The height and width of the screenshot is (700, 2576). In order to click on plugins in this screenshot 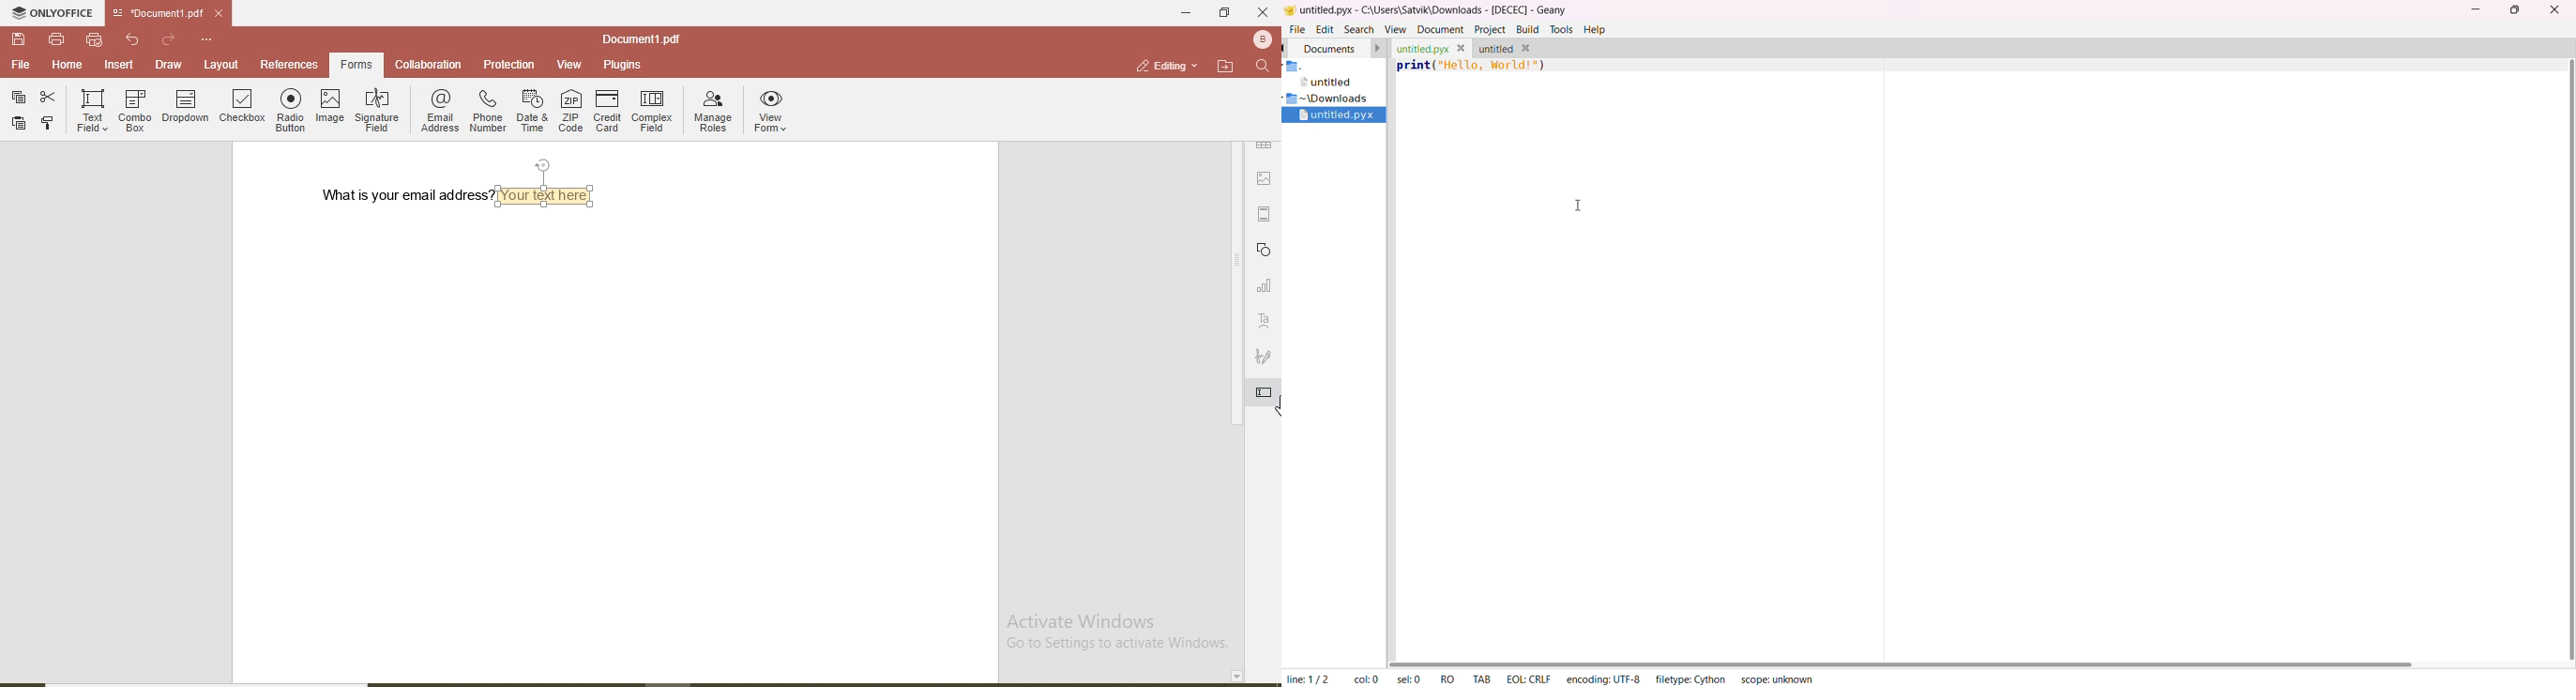, I will do `click(621, 67)`.